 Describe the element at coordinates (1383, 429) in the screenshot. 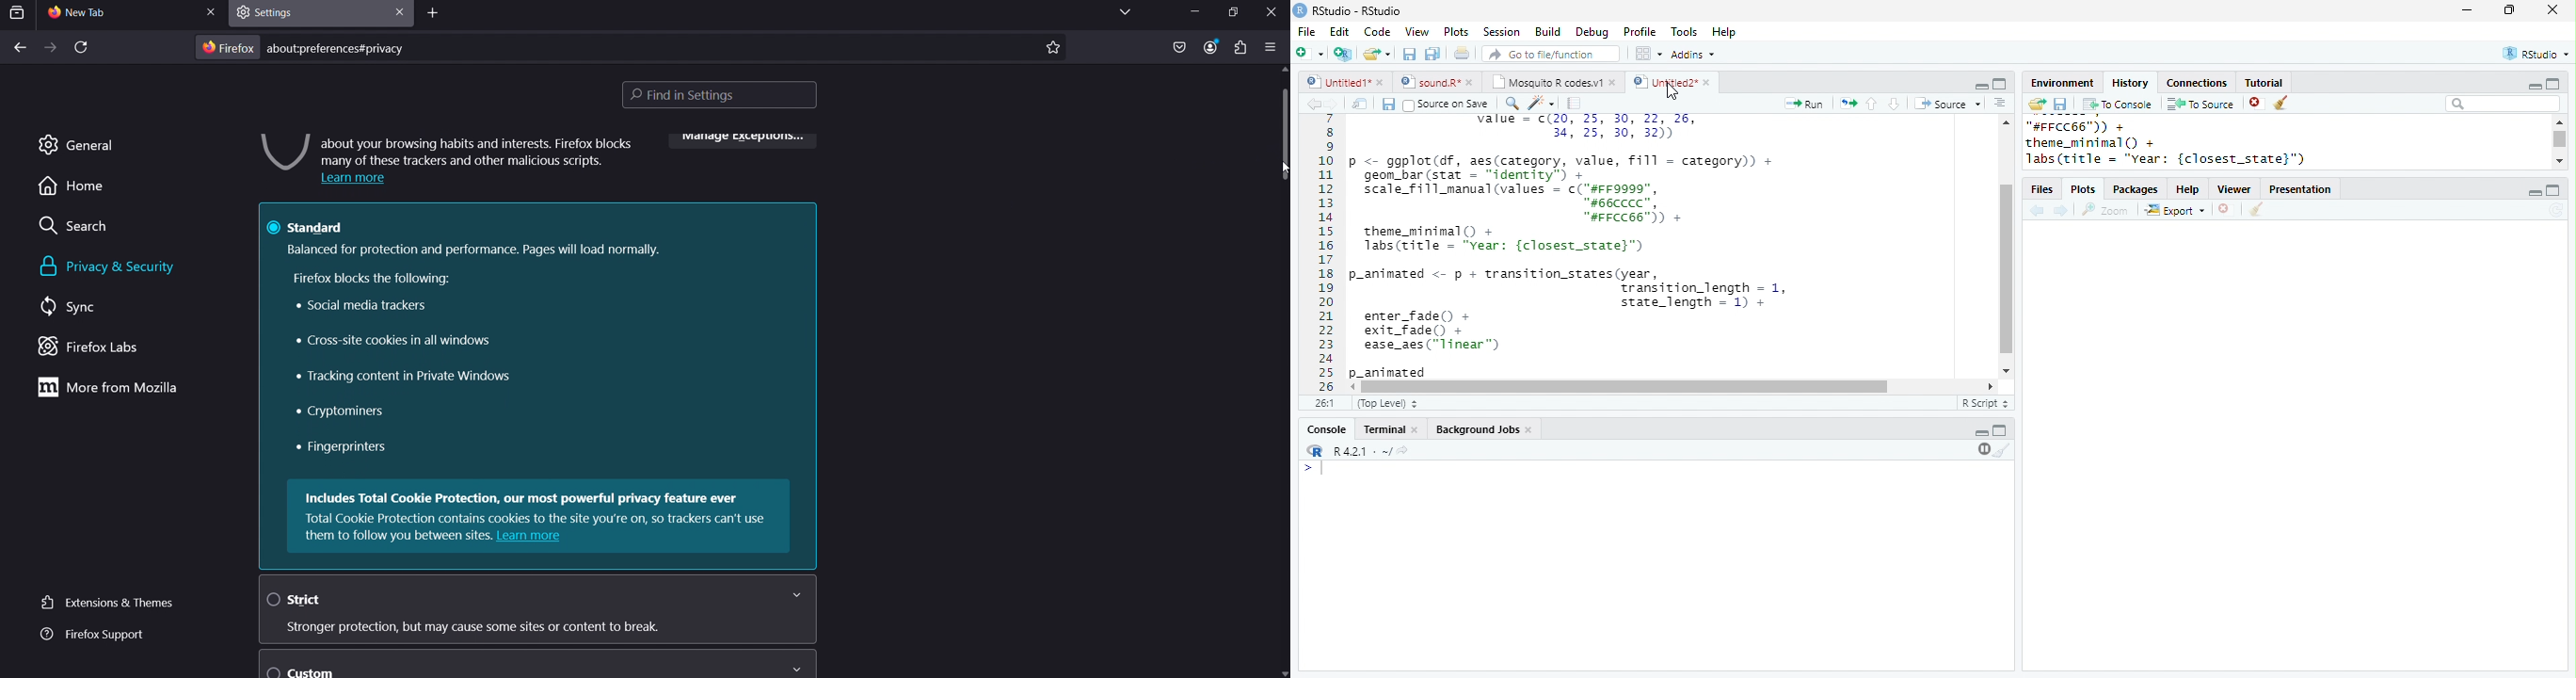

I see `Terminal` at that location.